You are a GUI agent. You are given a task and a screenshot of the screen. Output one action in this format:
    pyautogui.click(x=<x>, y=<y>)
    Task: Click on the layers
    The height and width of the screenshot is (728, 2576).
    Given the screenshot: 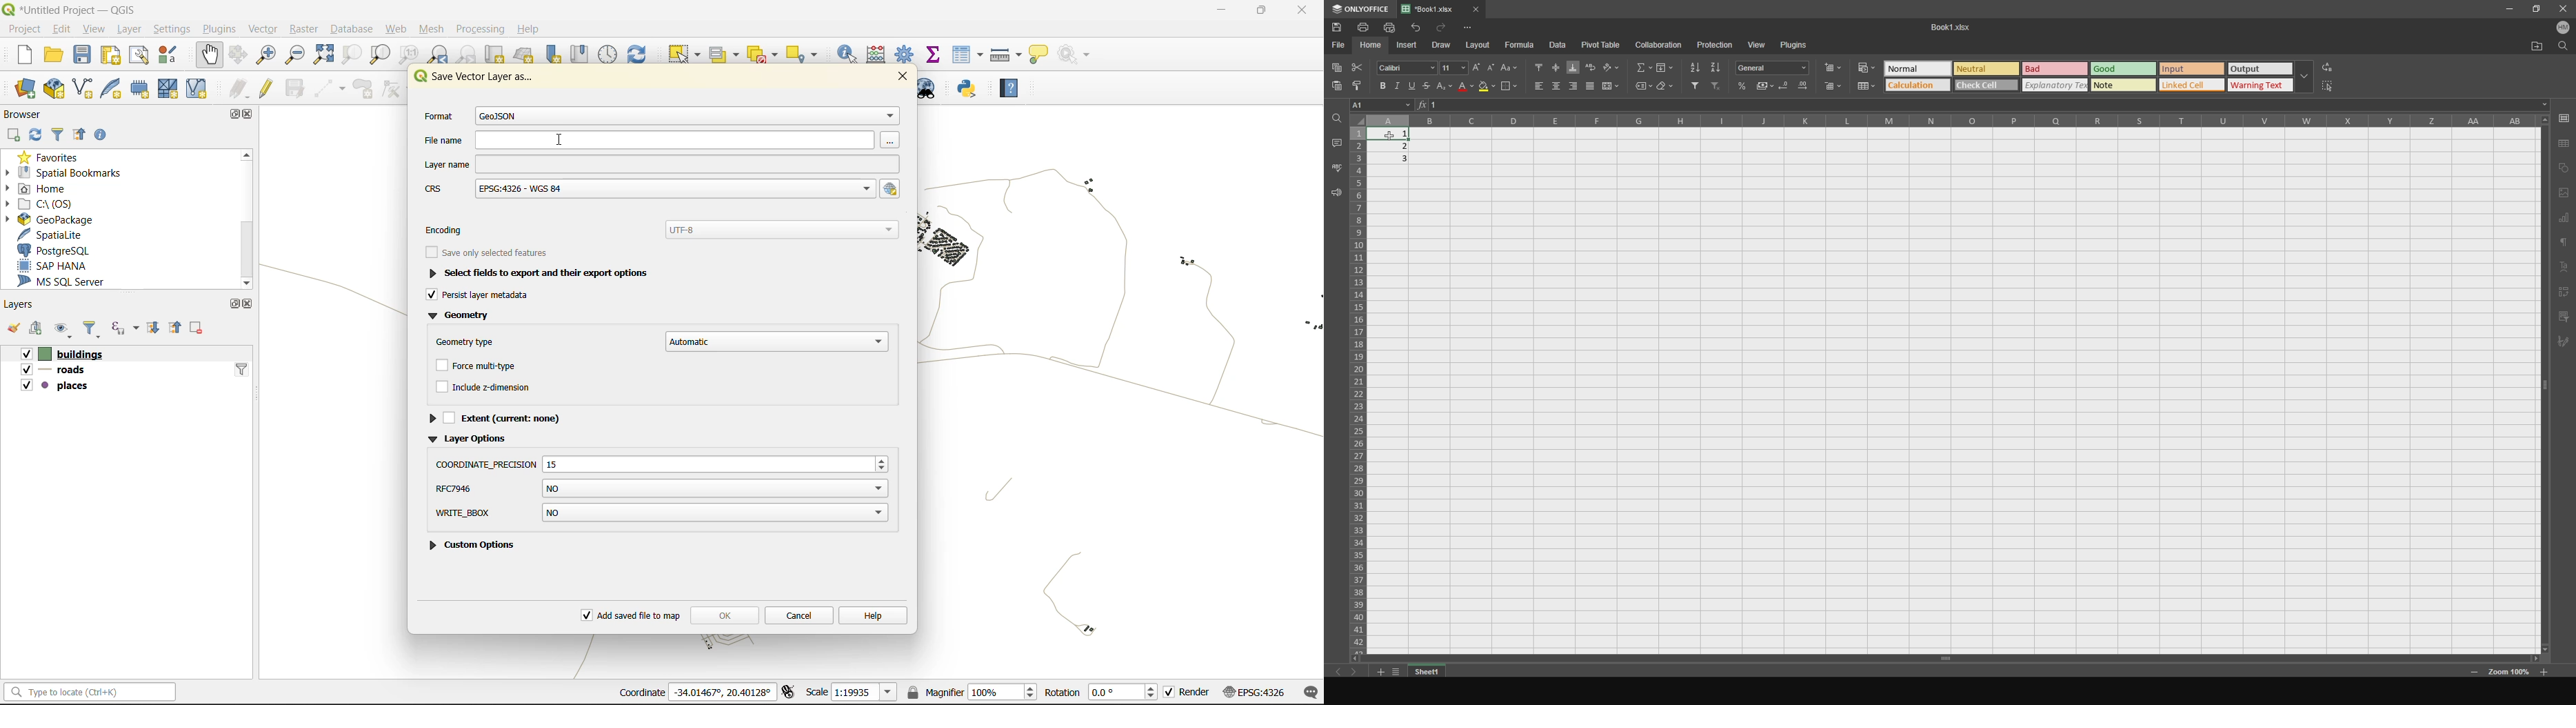 What is the action you would take?
    pyautogui.click(x=19, y=304)
    